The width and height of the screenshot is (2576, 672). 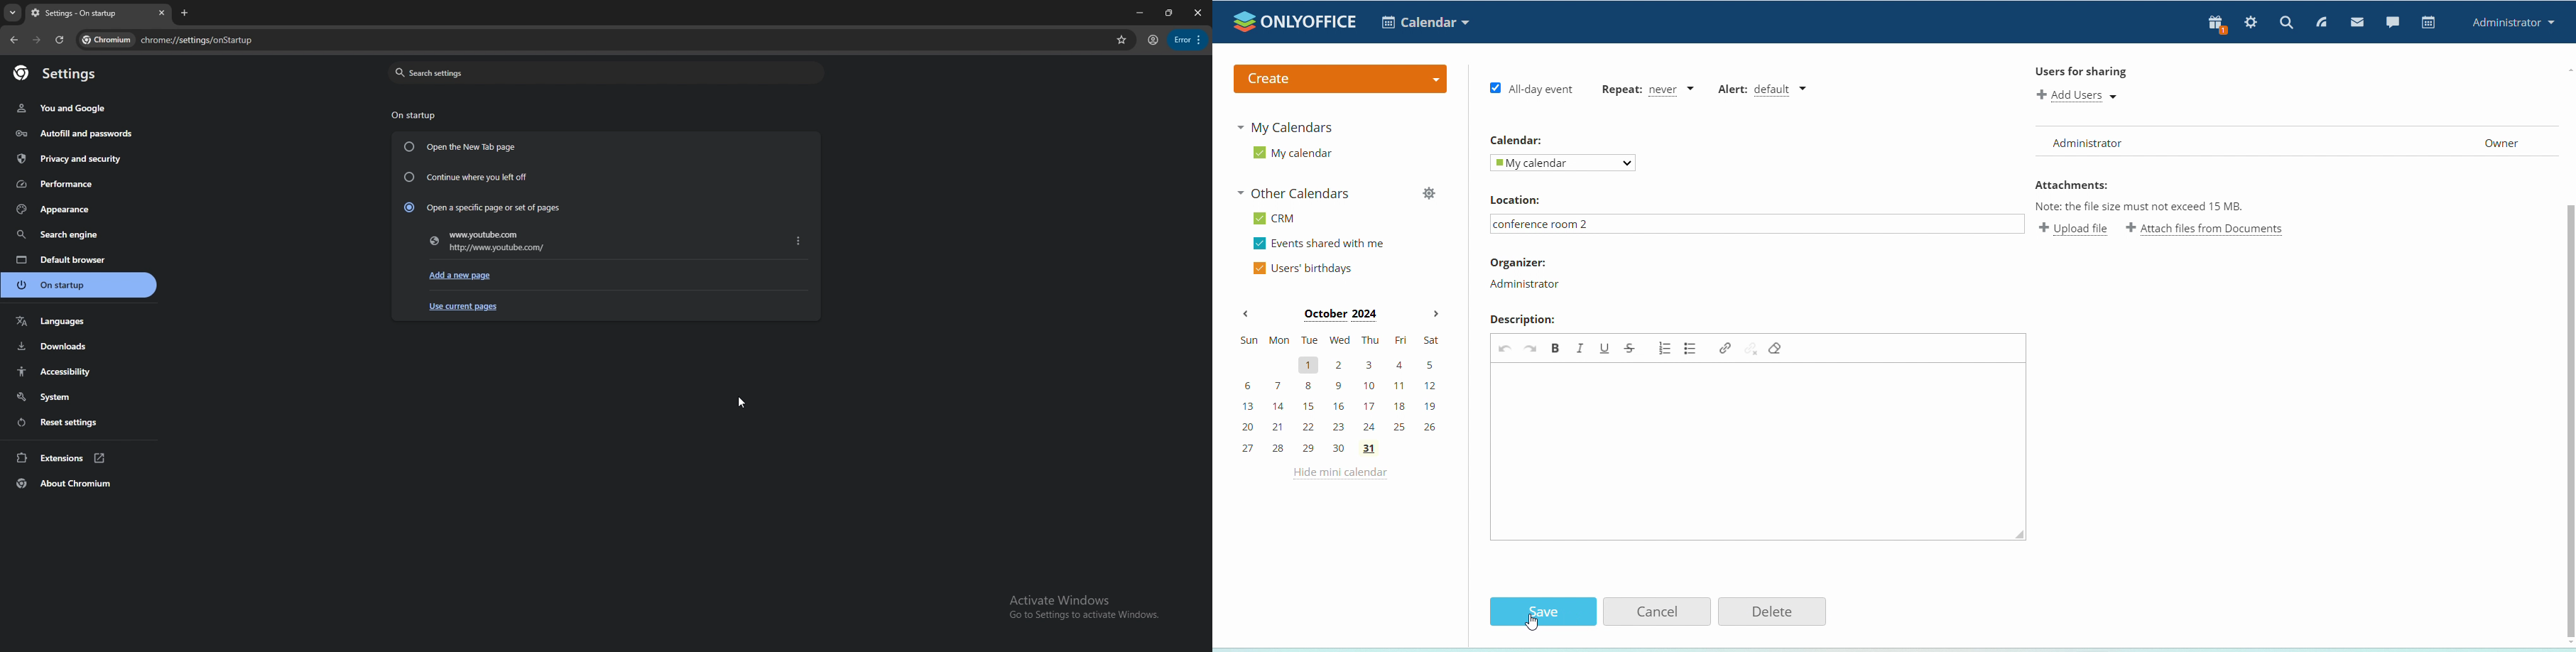 I want to click on Delete, so click(x=1770, y=612).